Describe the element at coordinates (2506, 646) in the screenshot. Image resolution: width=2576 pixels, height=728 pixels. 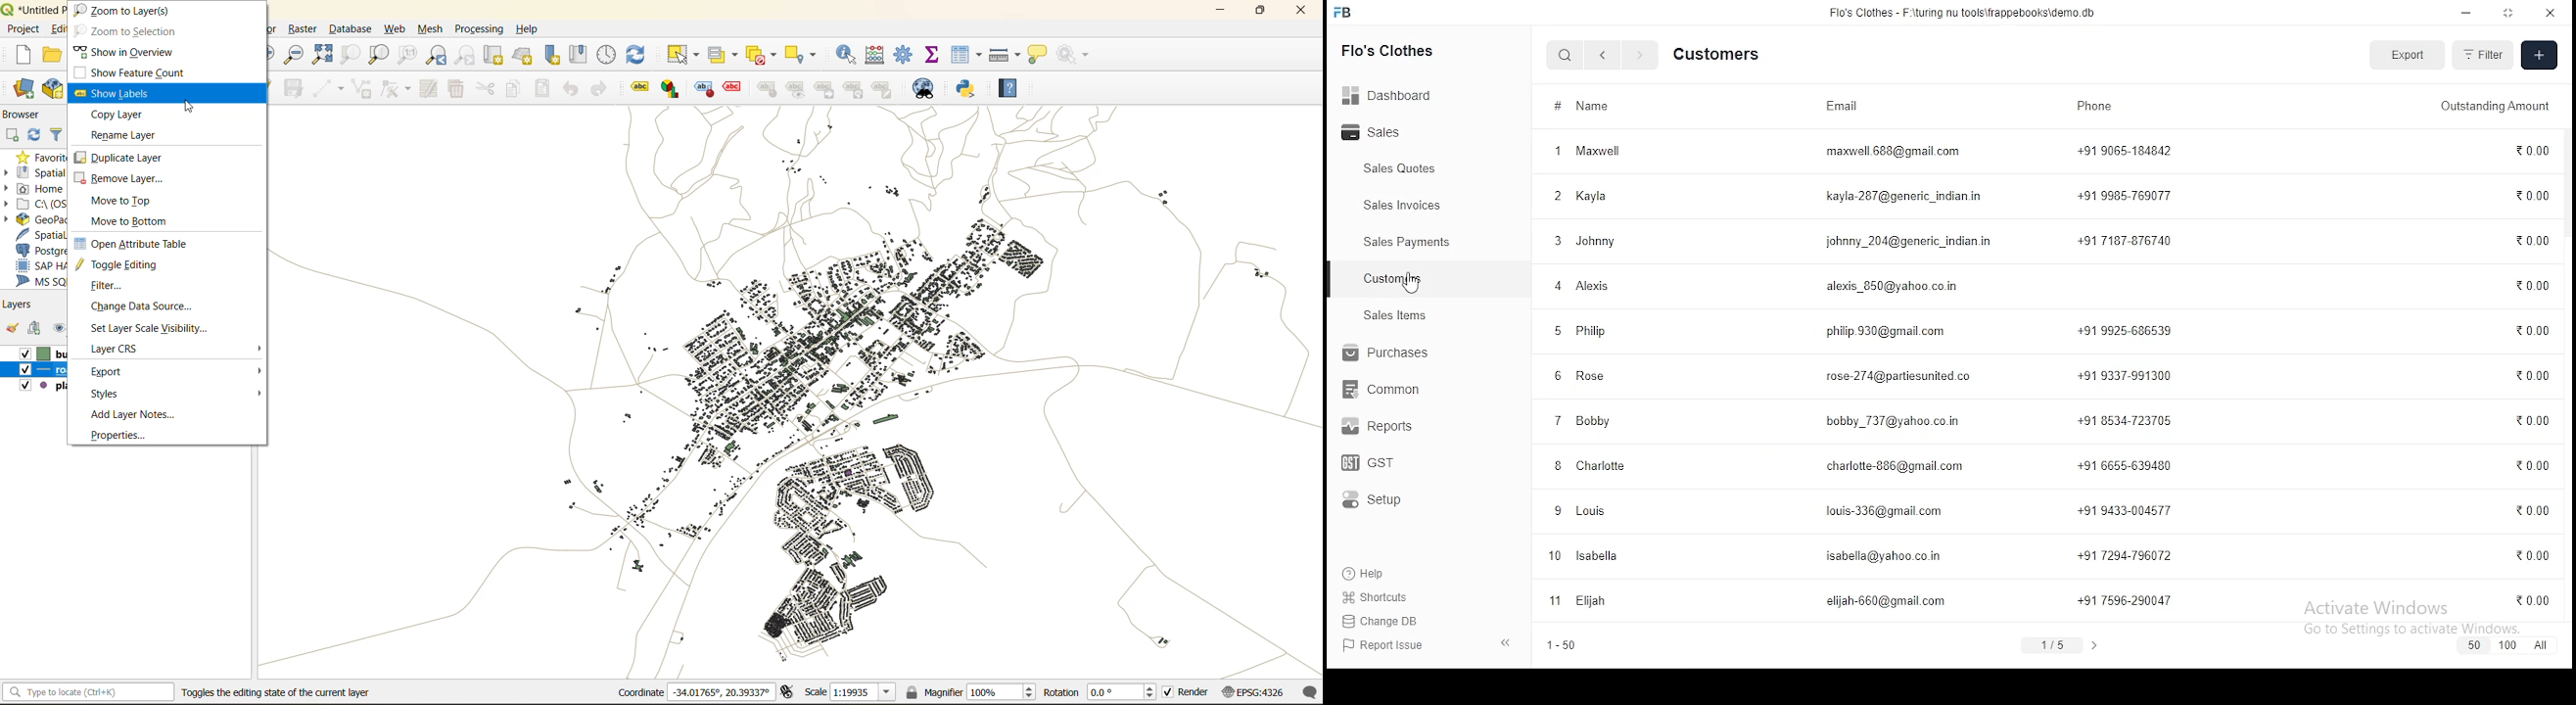
I see `100` at that location.